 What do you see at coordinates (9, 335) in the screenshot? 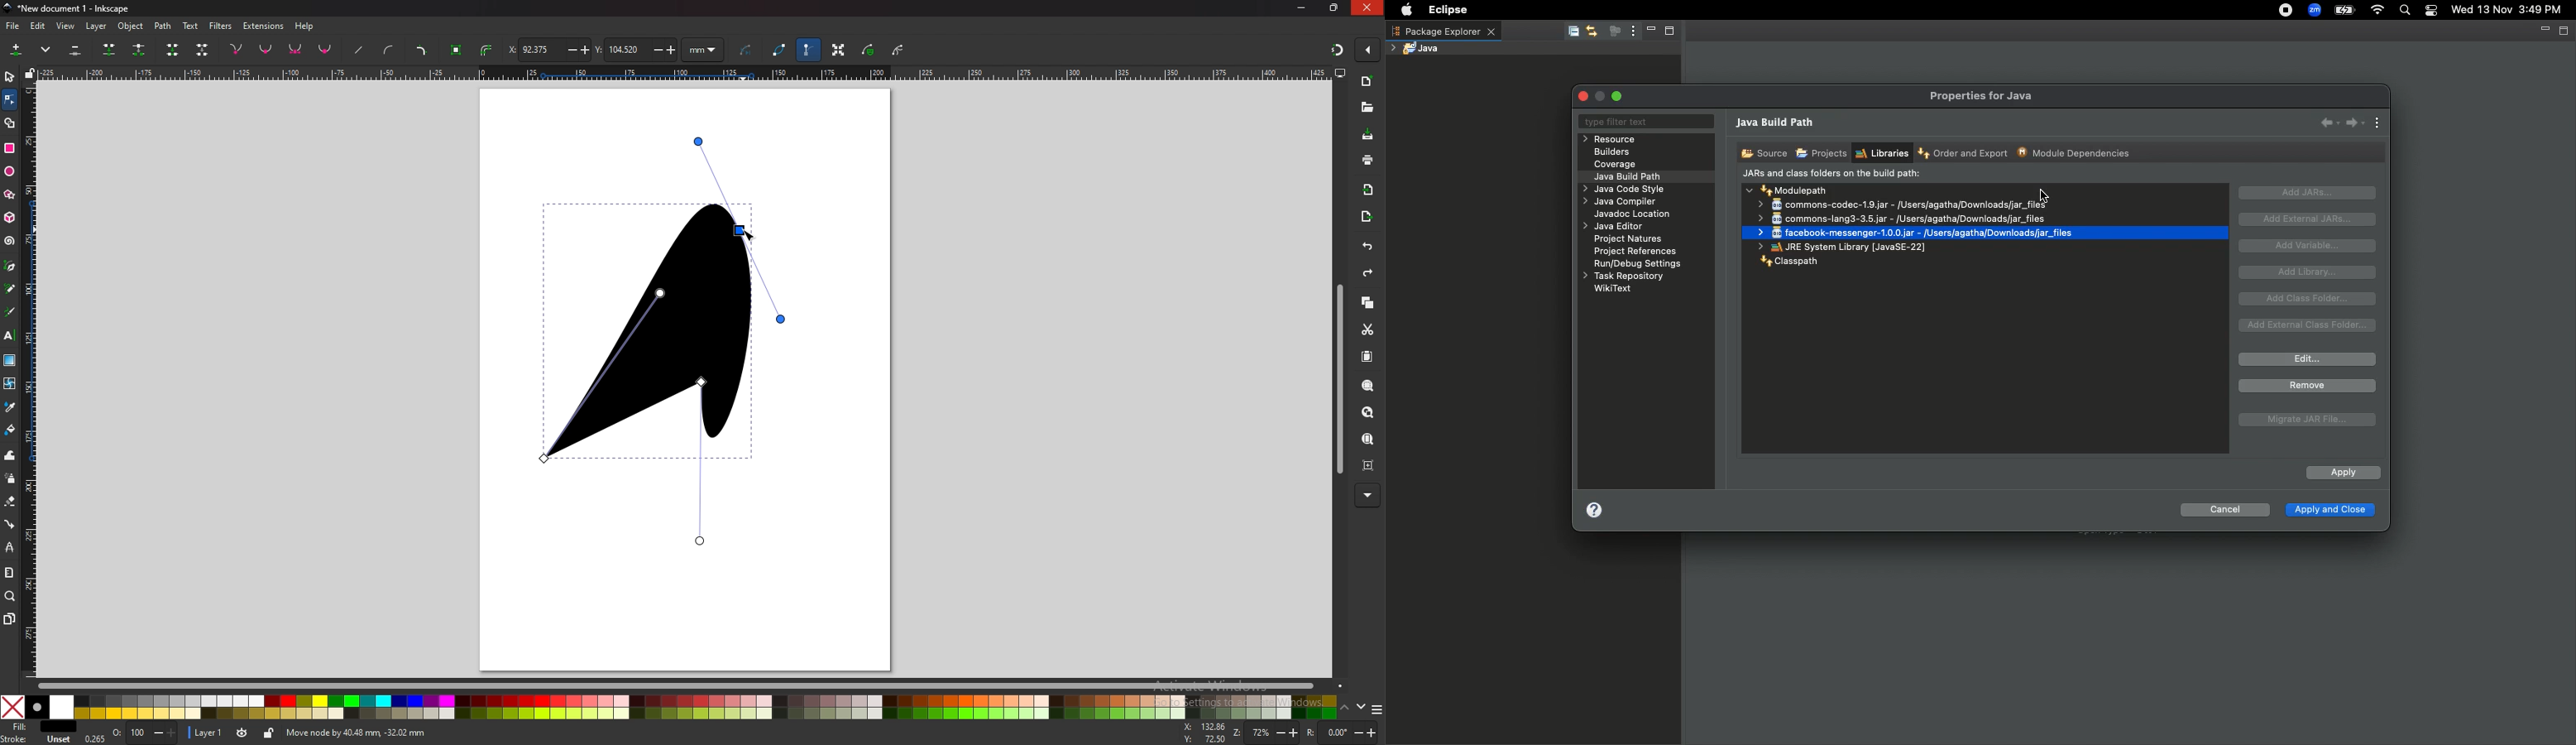
I see `text` at bounding box center [9, 335].